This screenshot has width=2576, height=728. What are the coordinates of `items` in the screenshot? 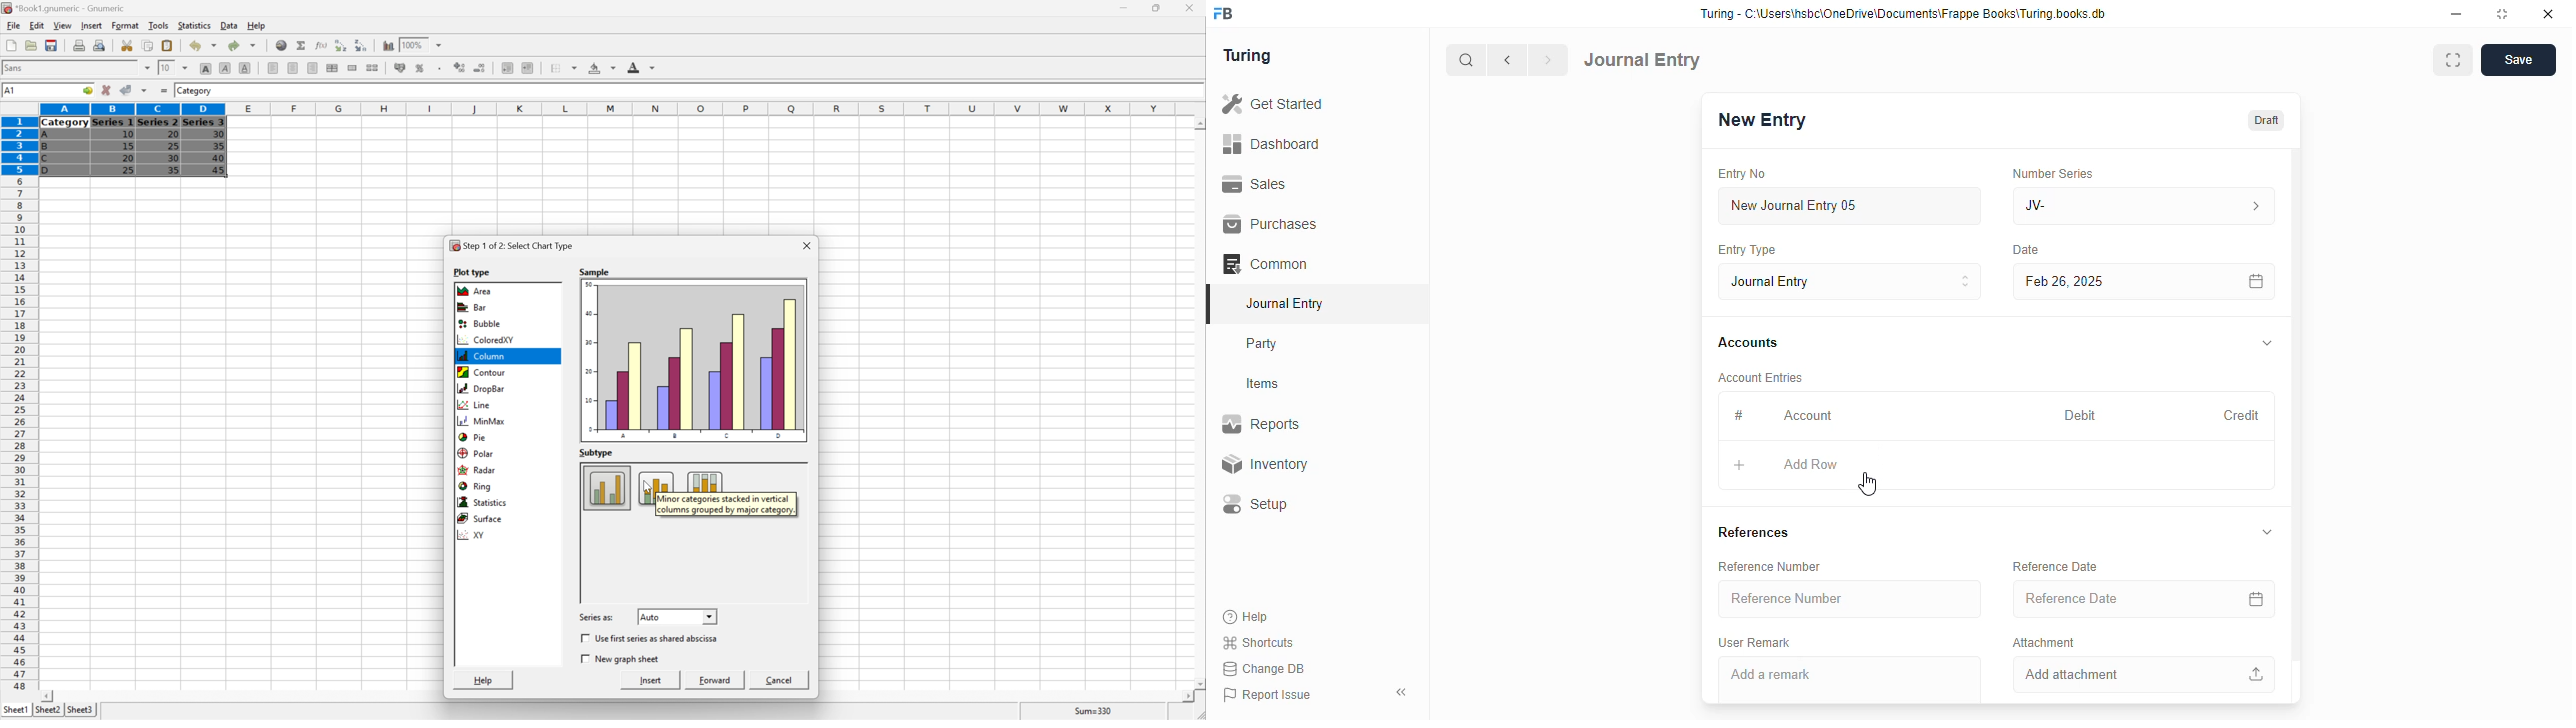 It's located at (1265, 384).